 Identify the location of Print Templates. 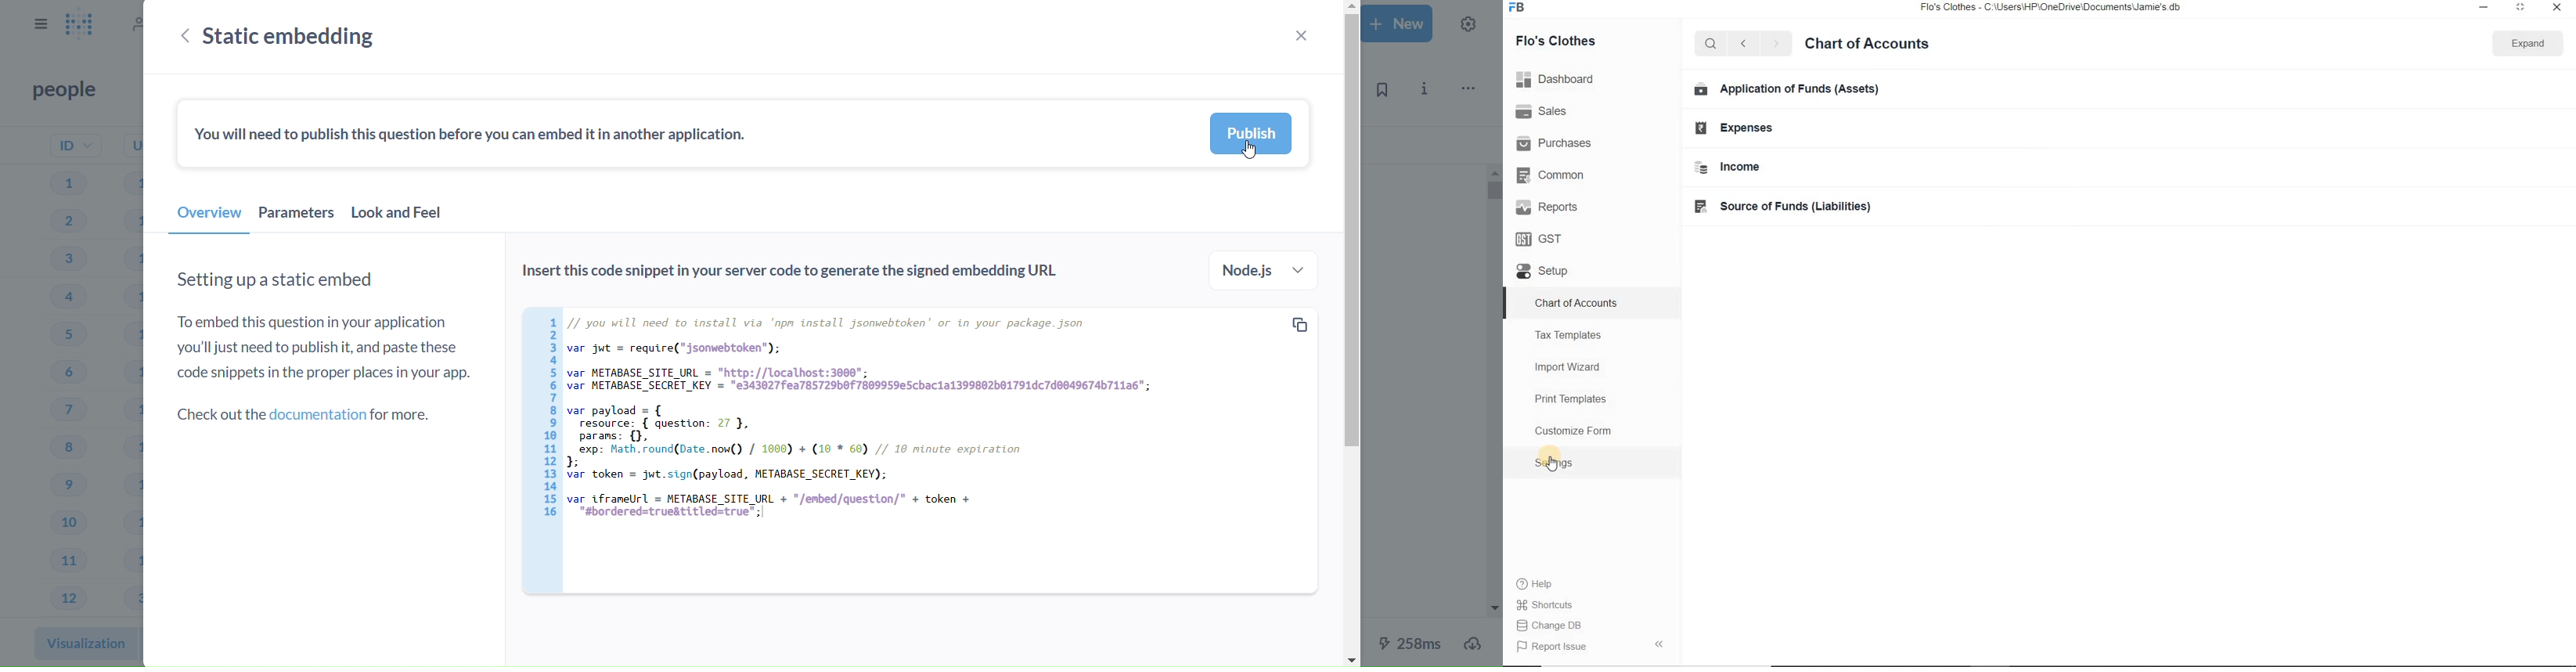
(1569, 398).